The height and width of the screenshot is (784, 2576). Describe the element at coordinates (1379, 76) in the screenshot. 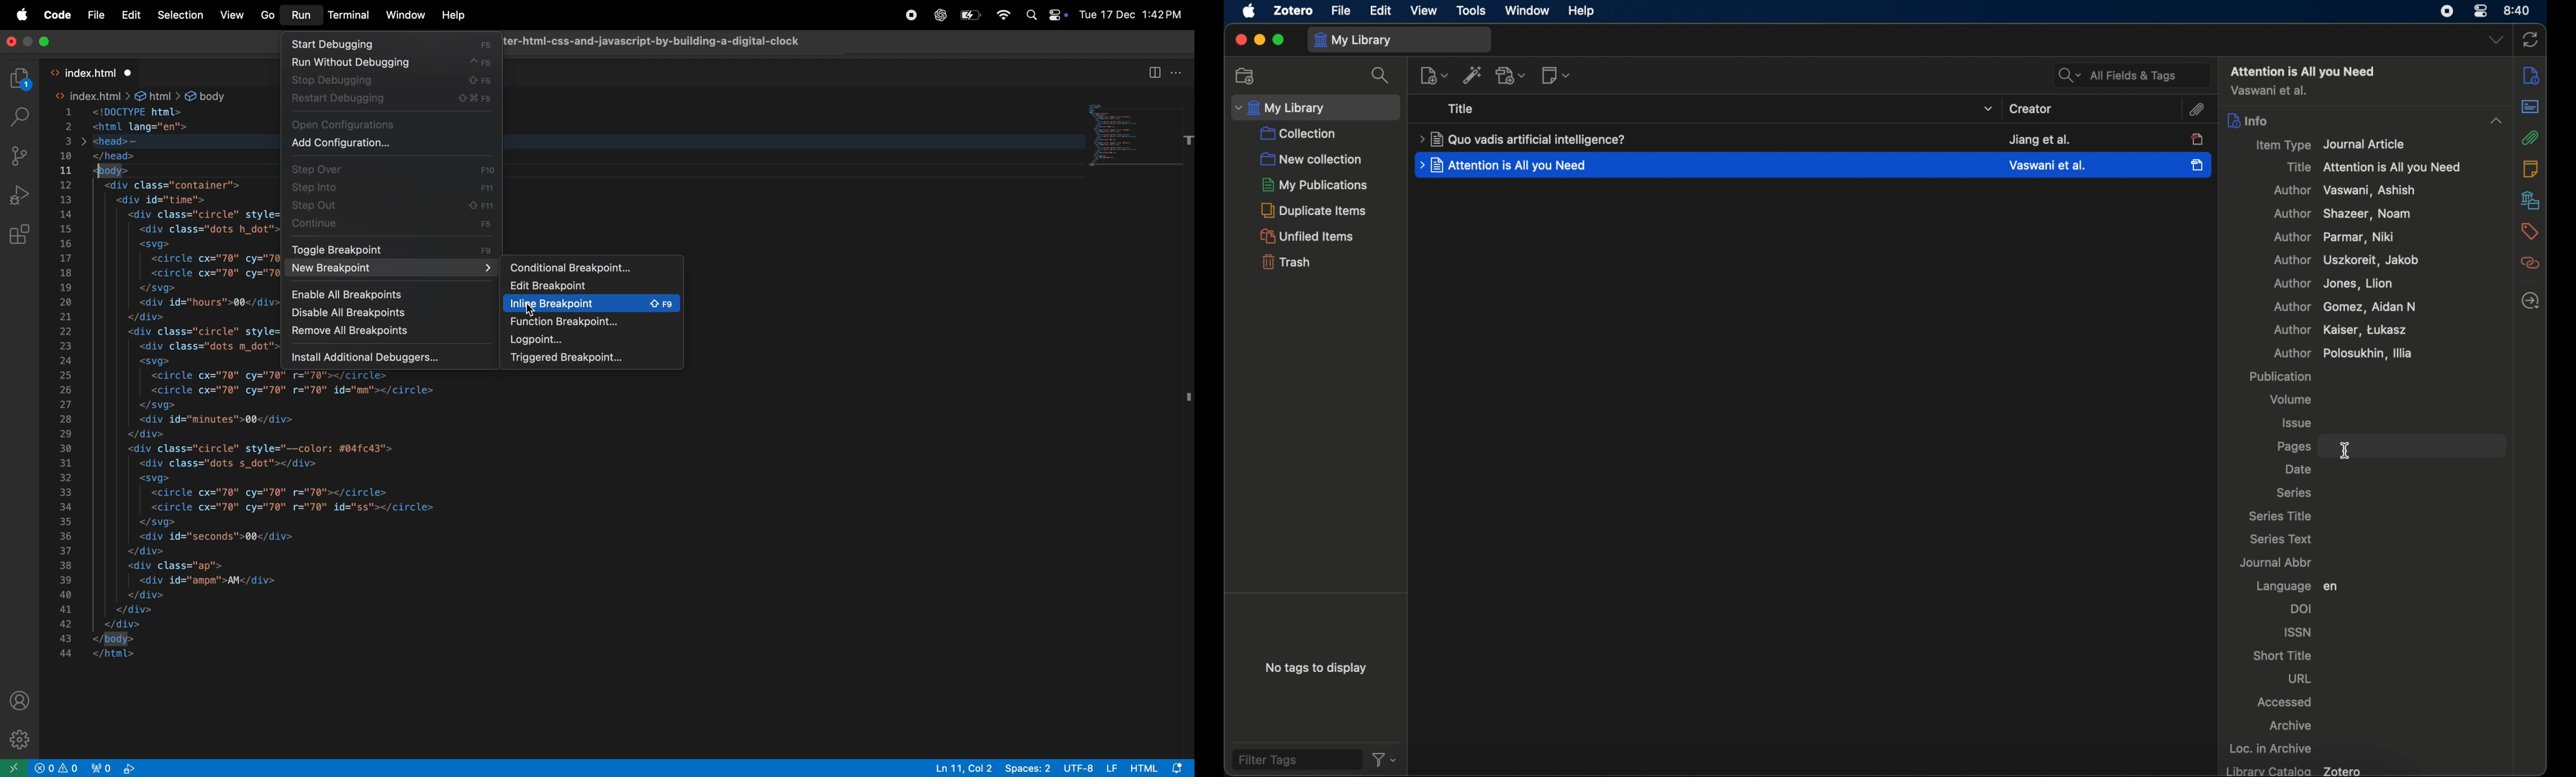

I see `search` at that location.